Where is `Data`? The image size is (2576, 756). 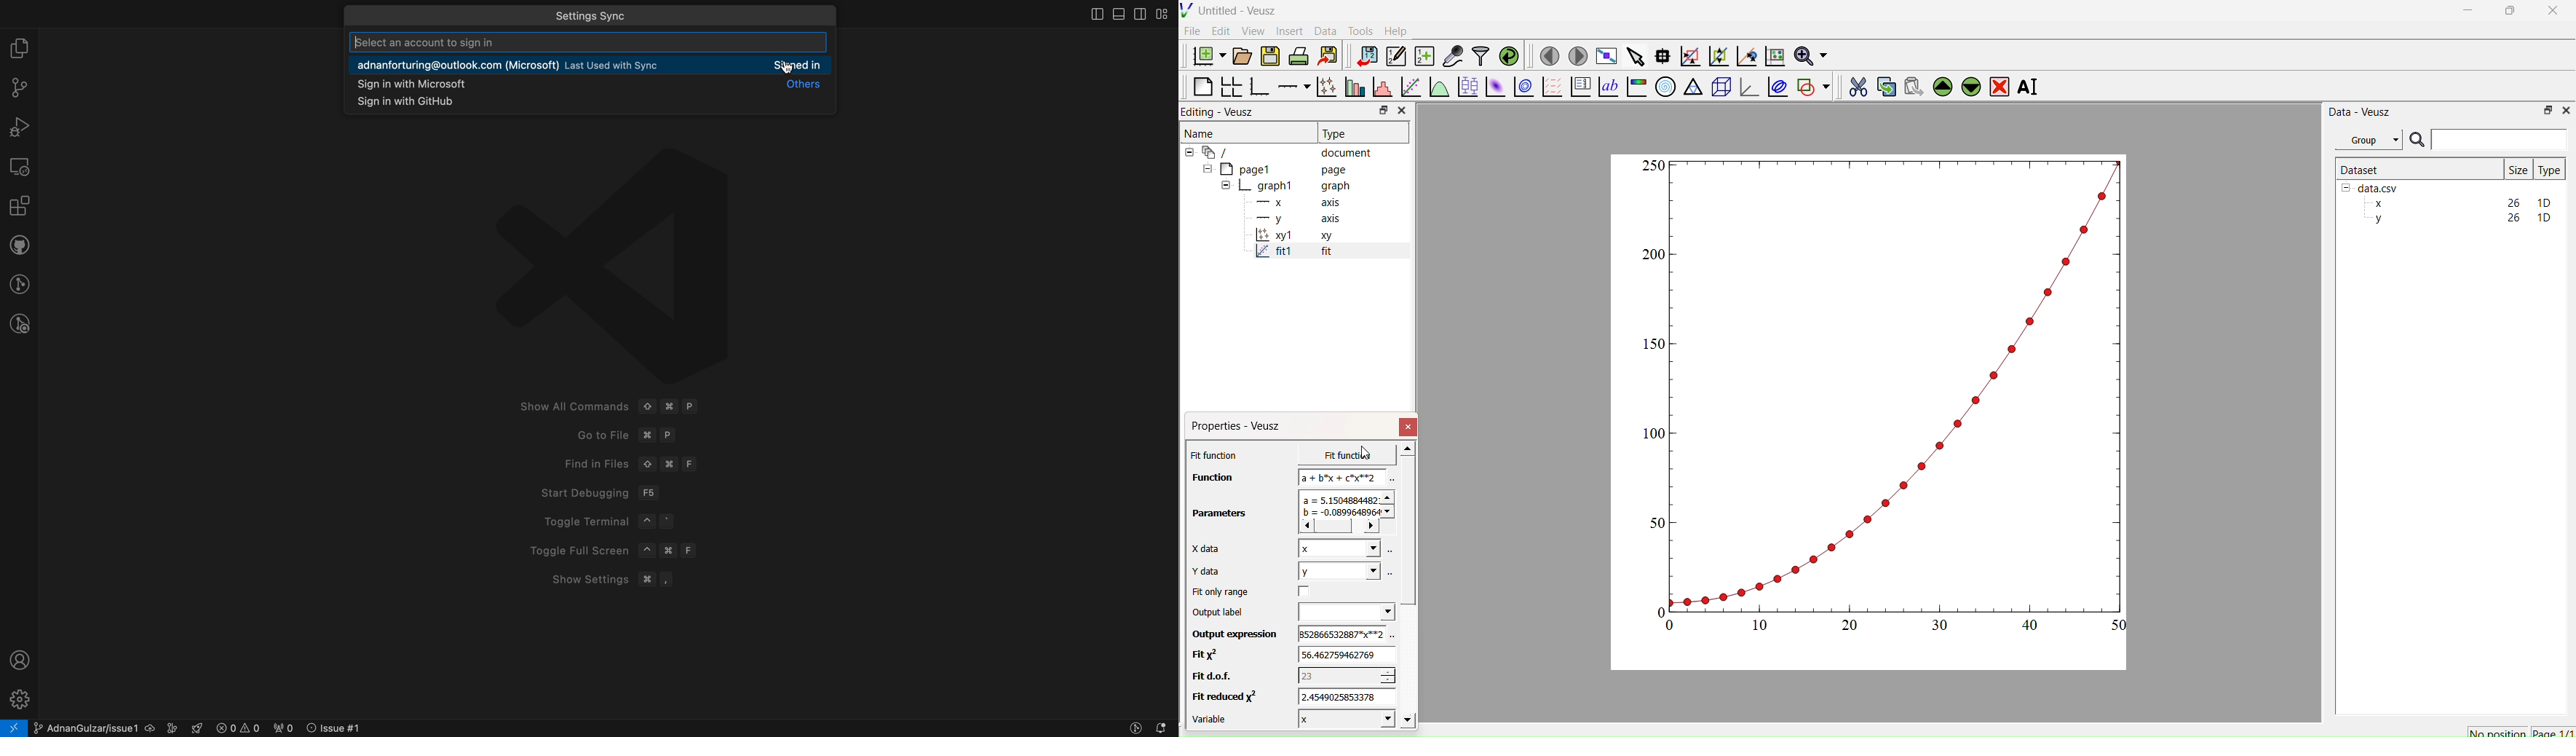
Data is located at coordinates (1325, 31).